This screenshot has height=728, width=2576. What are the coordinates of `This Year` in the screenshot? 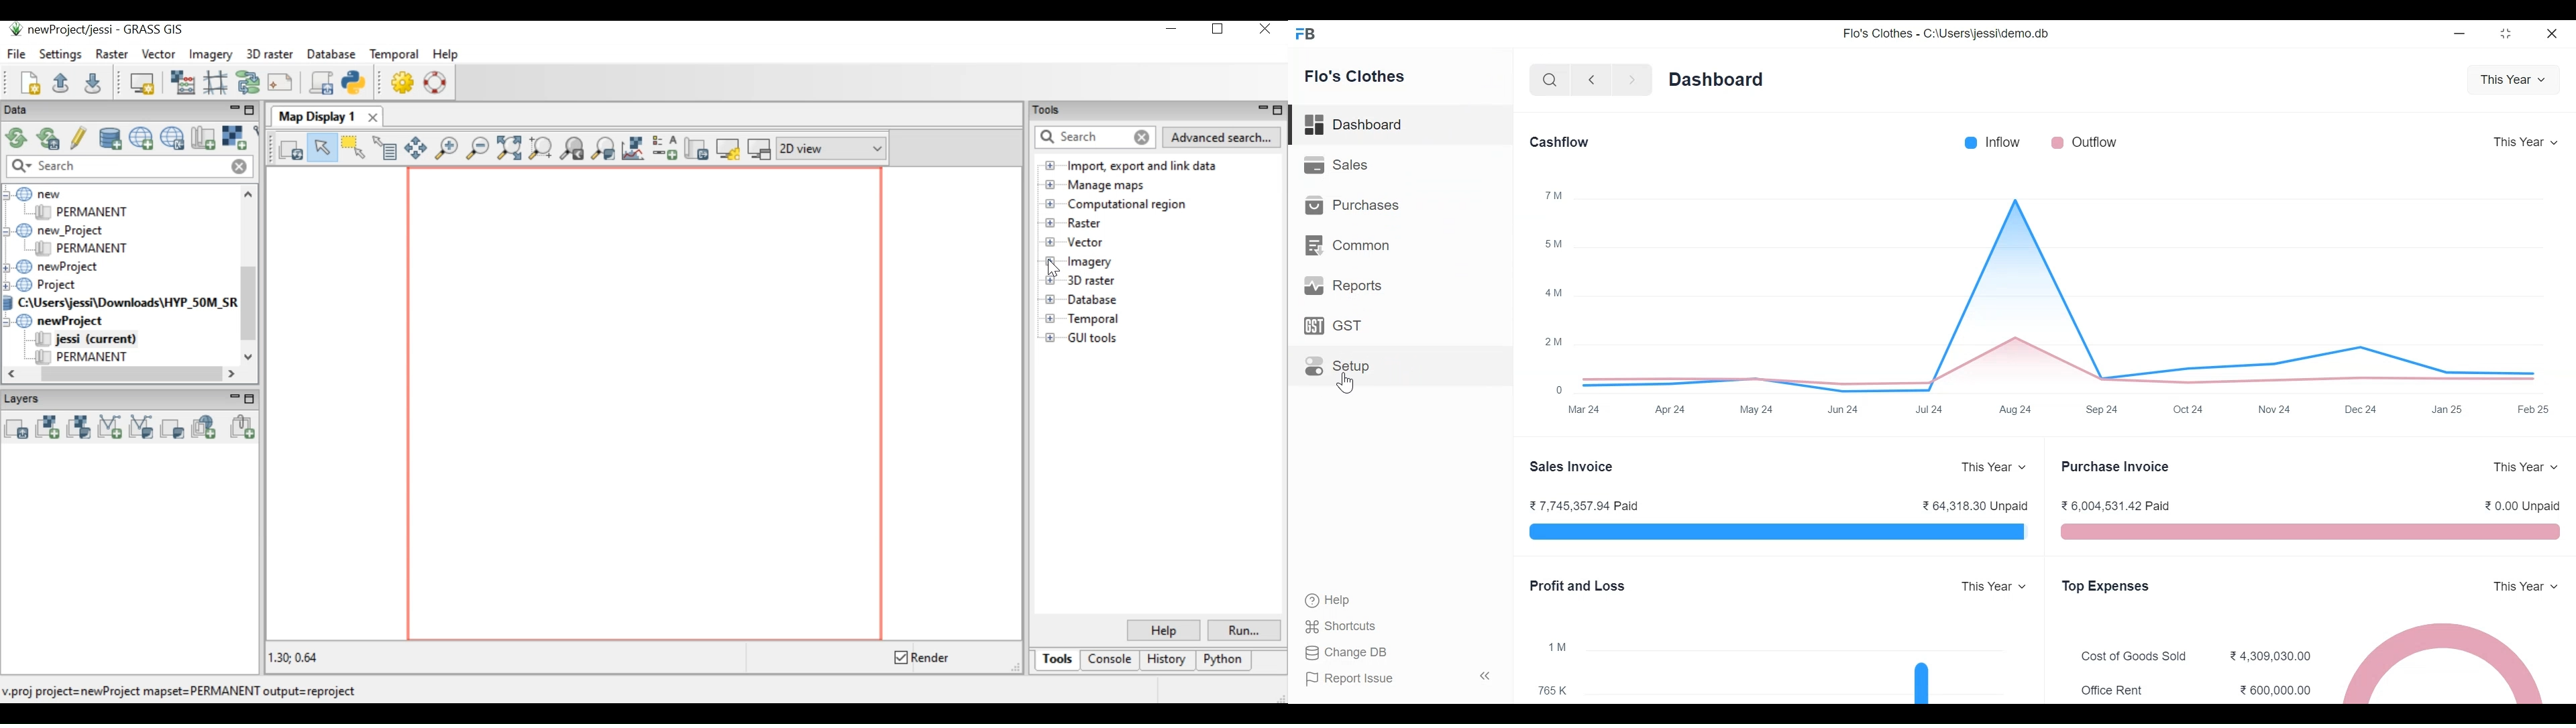 It's located at (2526, 587).